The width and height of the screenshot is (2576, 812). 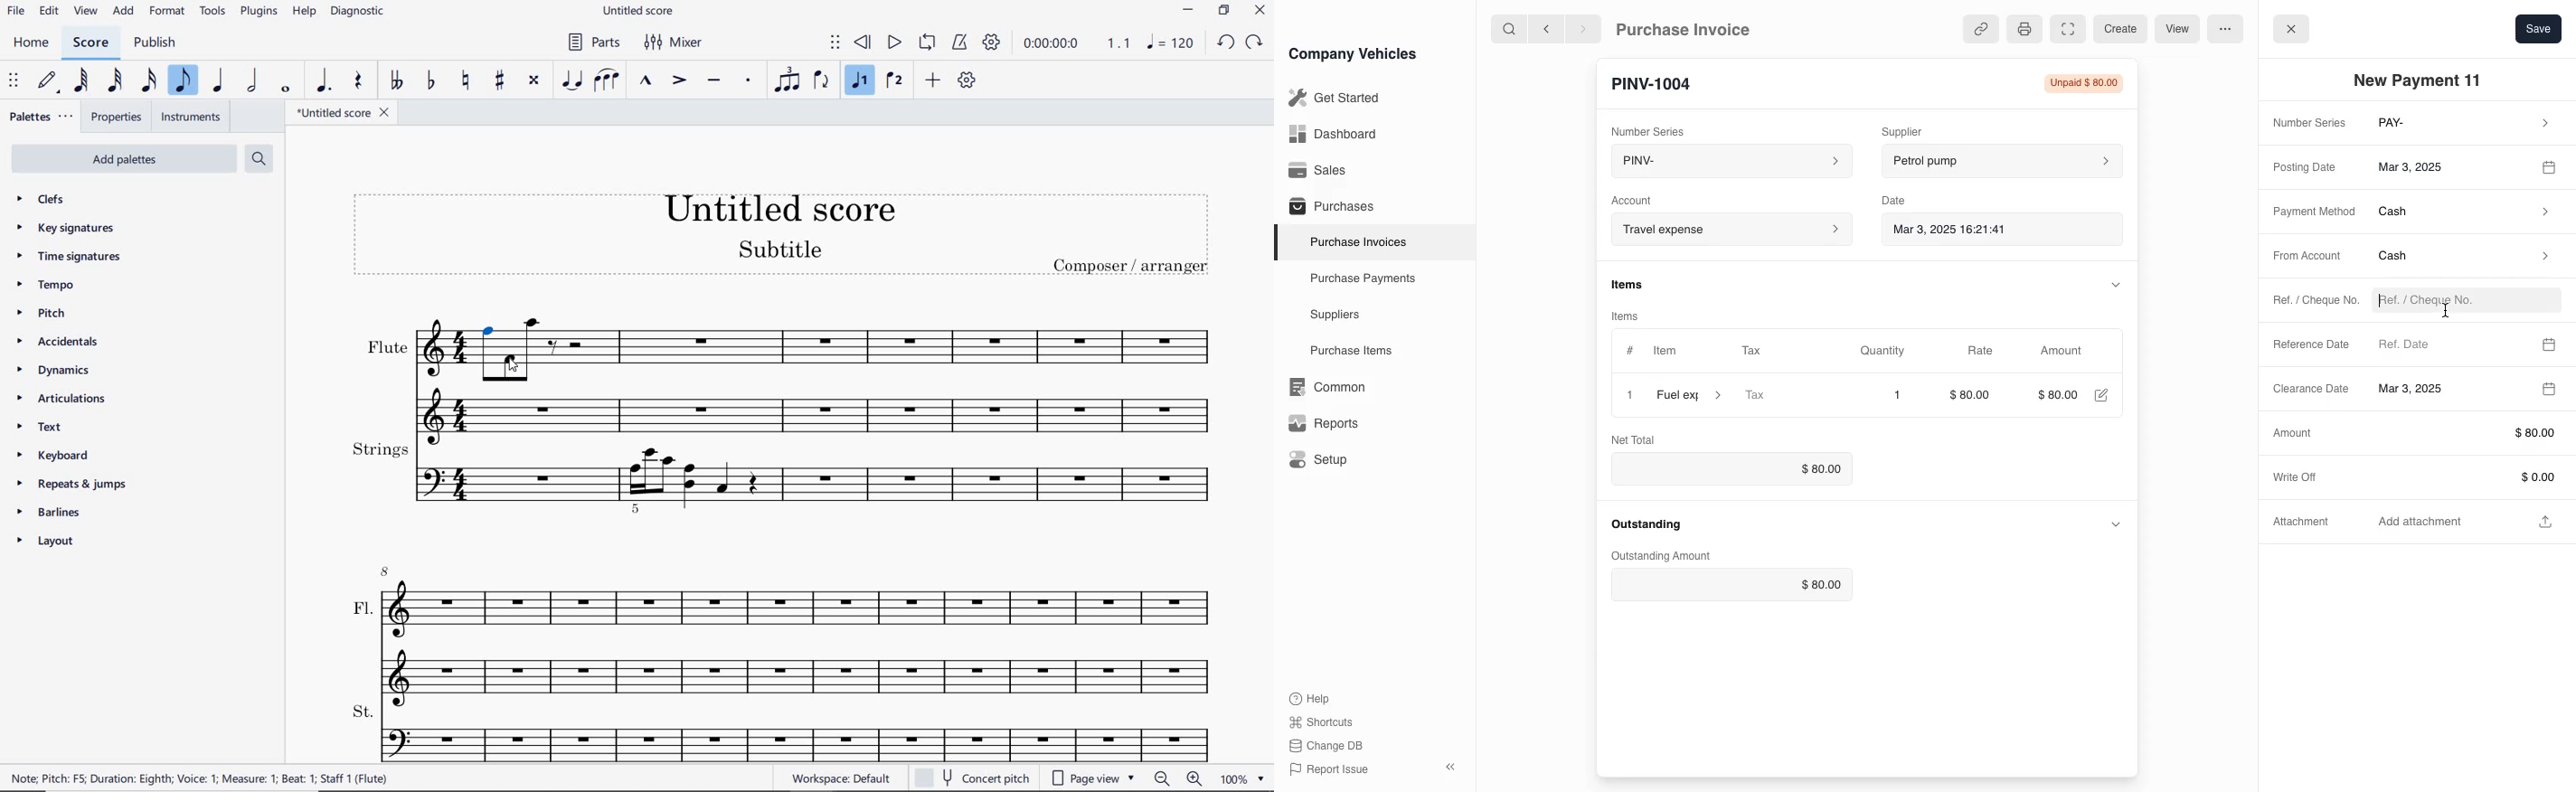 What do you see at coordinates (2538, 28) in the screenshot?
I see `save` at bounding box center [2538, 28].